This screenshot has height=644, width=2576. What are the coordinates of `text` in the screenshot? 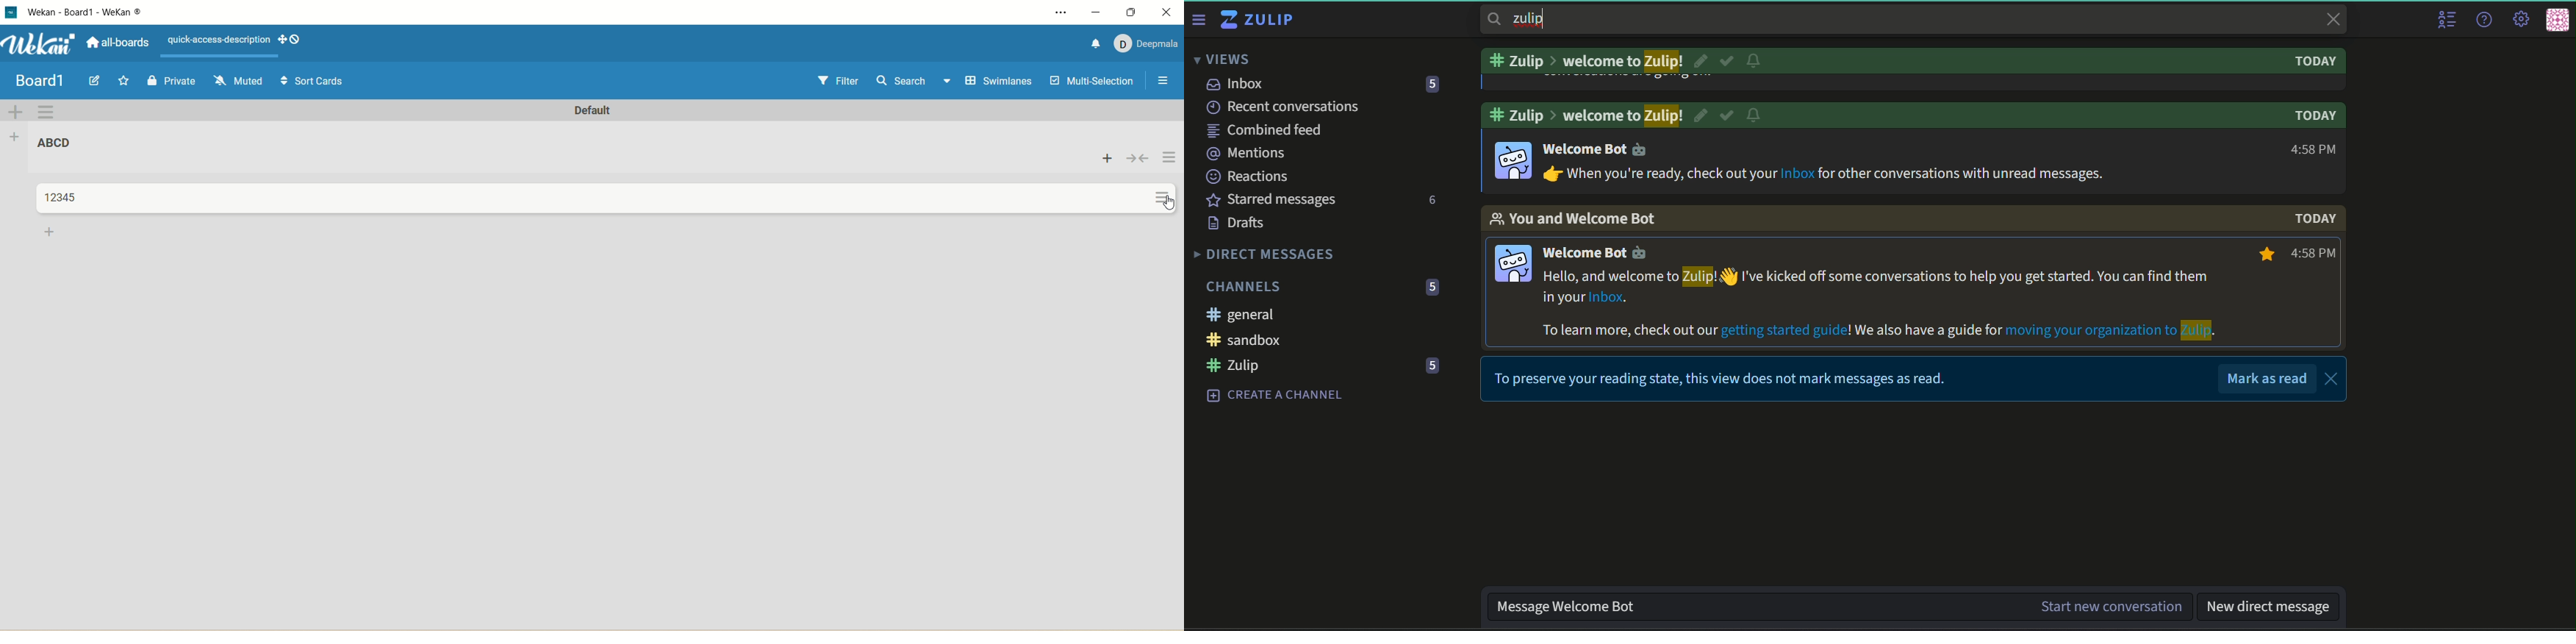 It's located at (1823, 174).